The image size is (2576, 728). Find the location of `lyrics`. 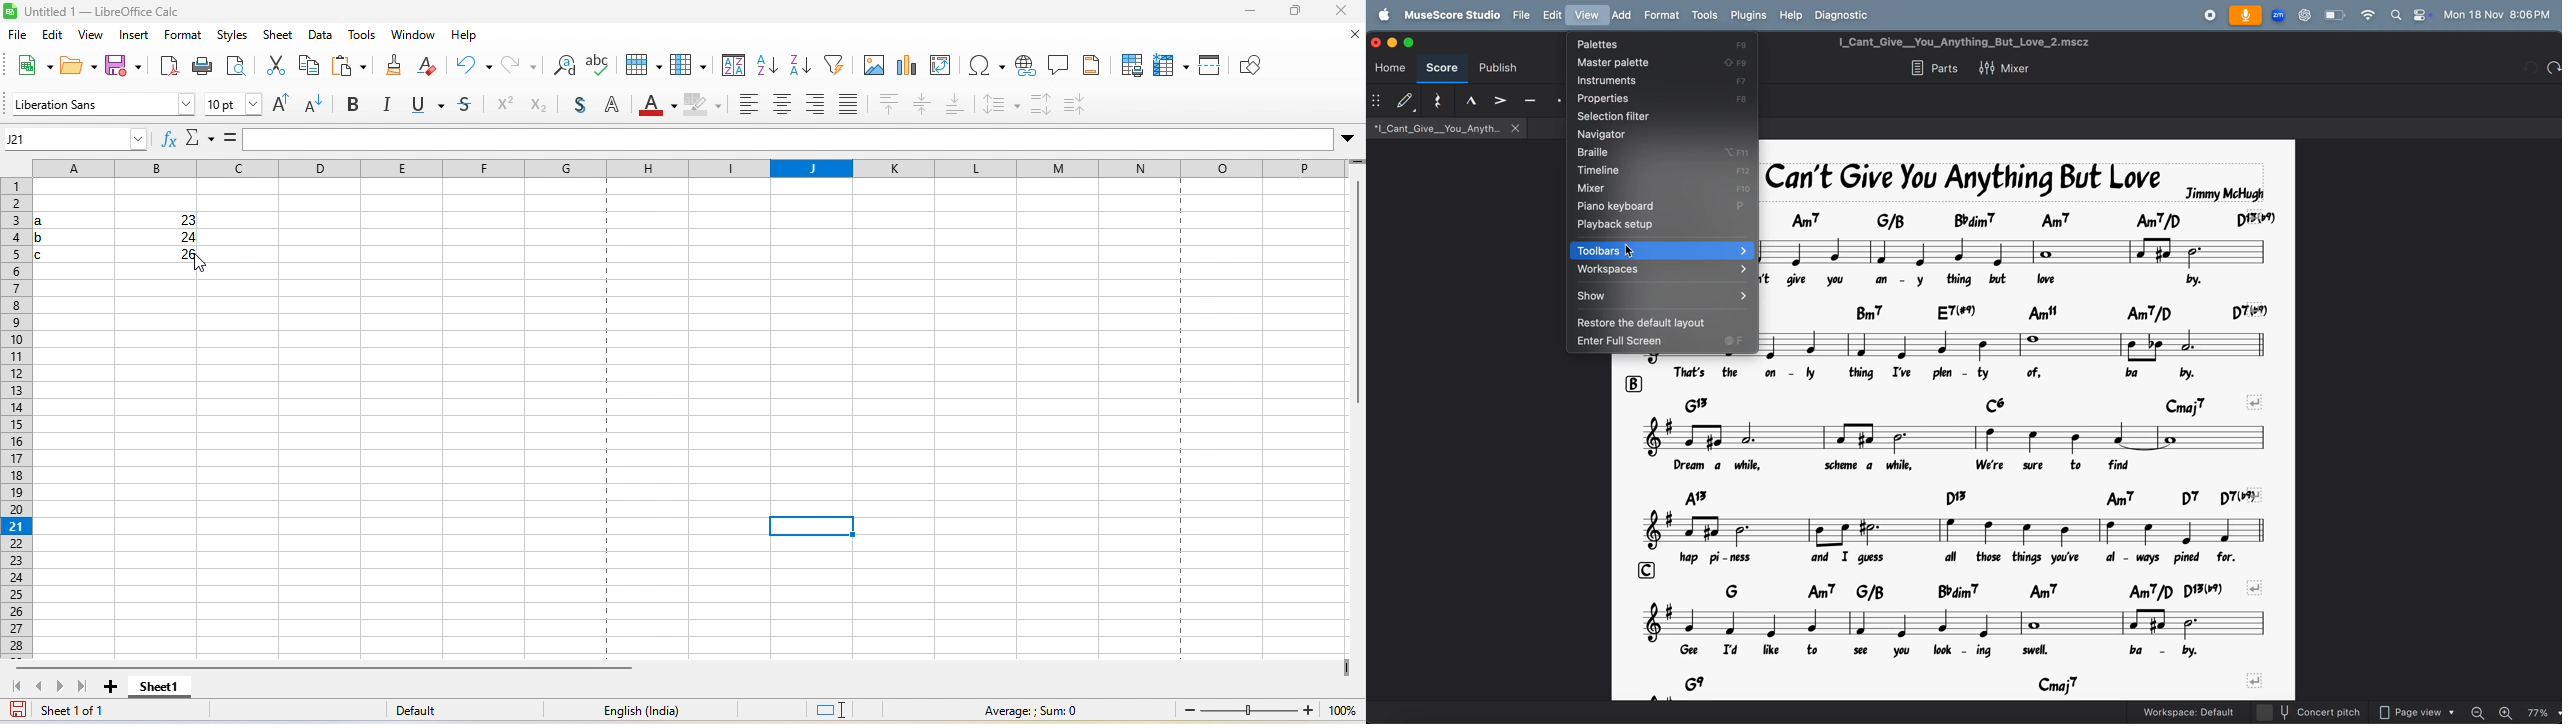

lyrics is located at coordinates (1974, 559).